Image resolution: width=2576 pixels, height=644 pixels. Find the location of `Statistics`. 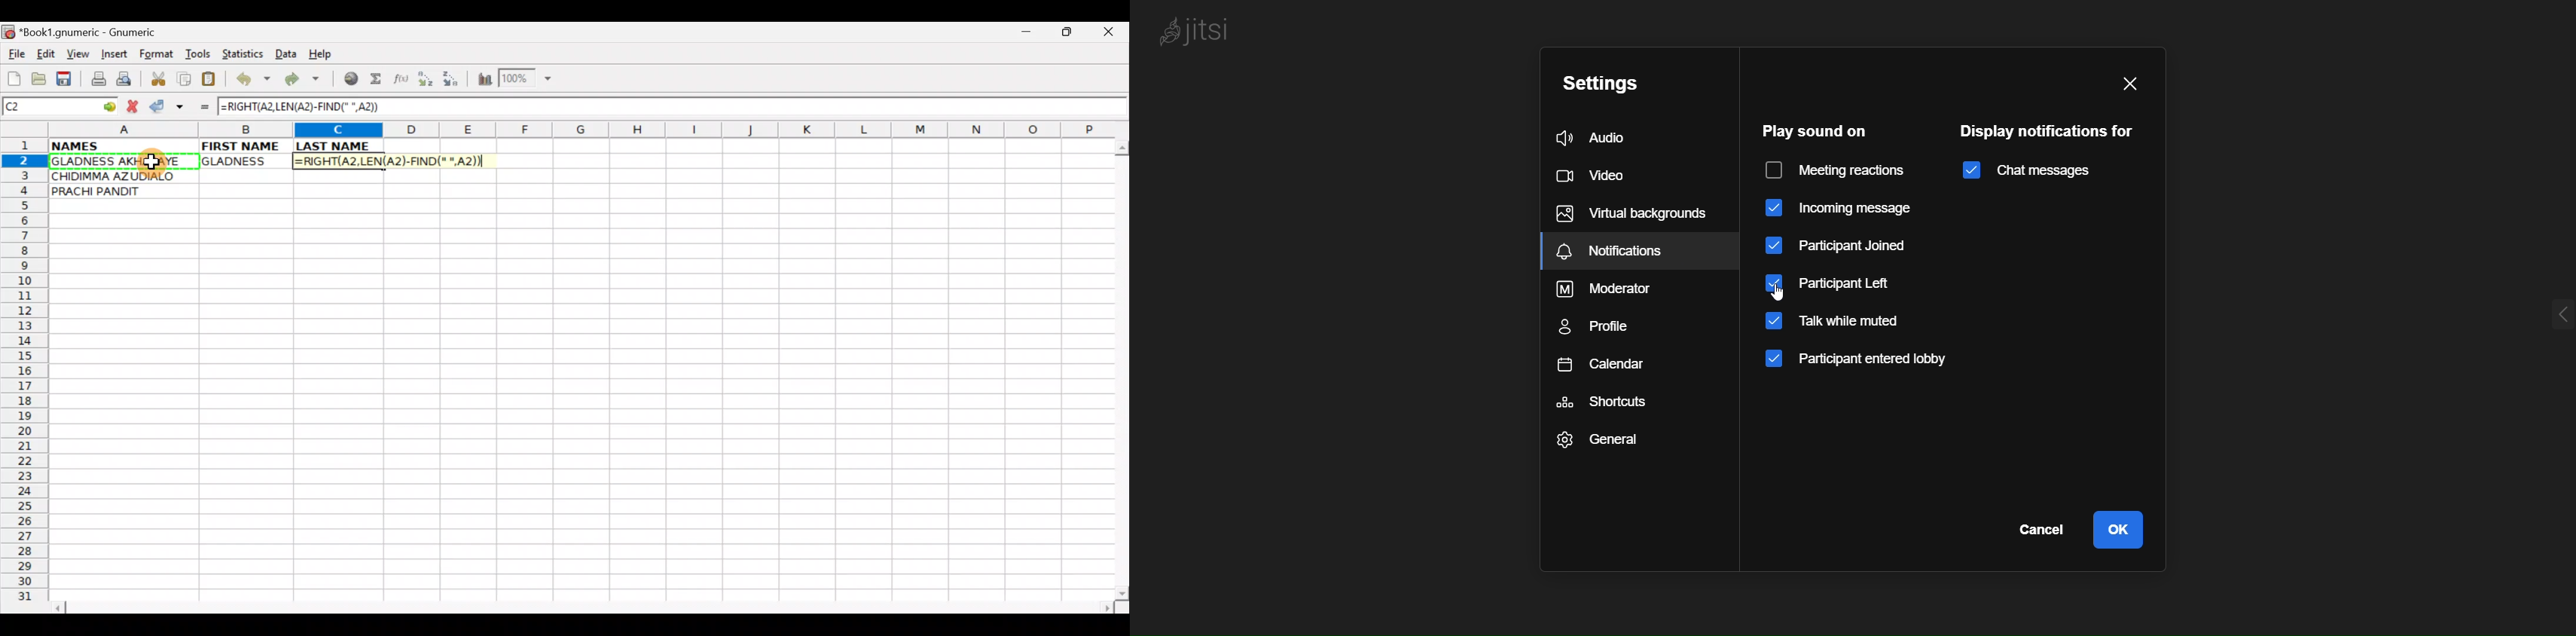

Statistics is located at coordinates (246, 53).